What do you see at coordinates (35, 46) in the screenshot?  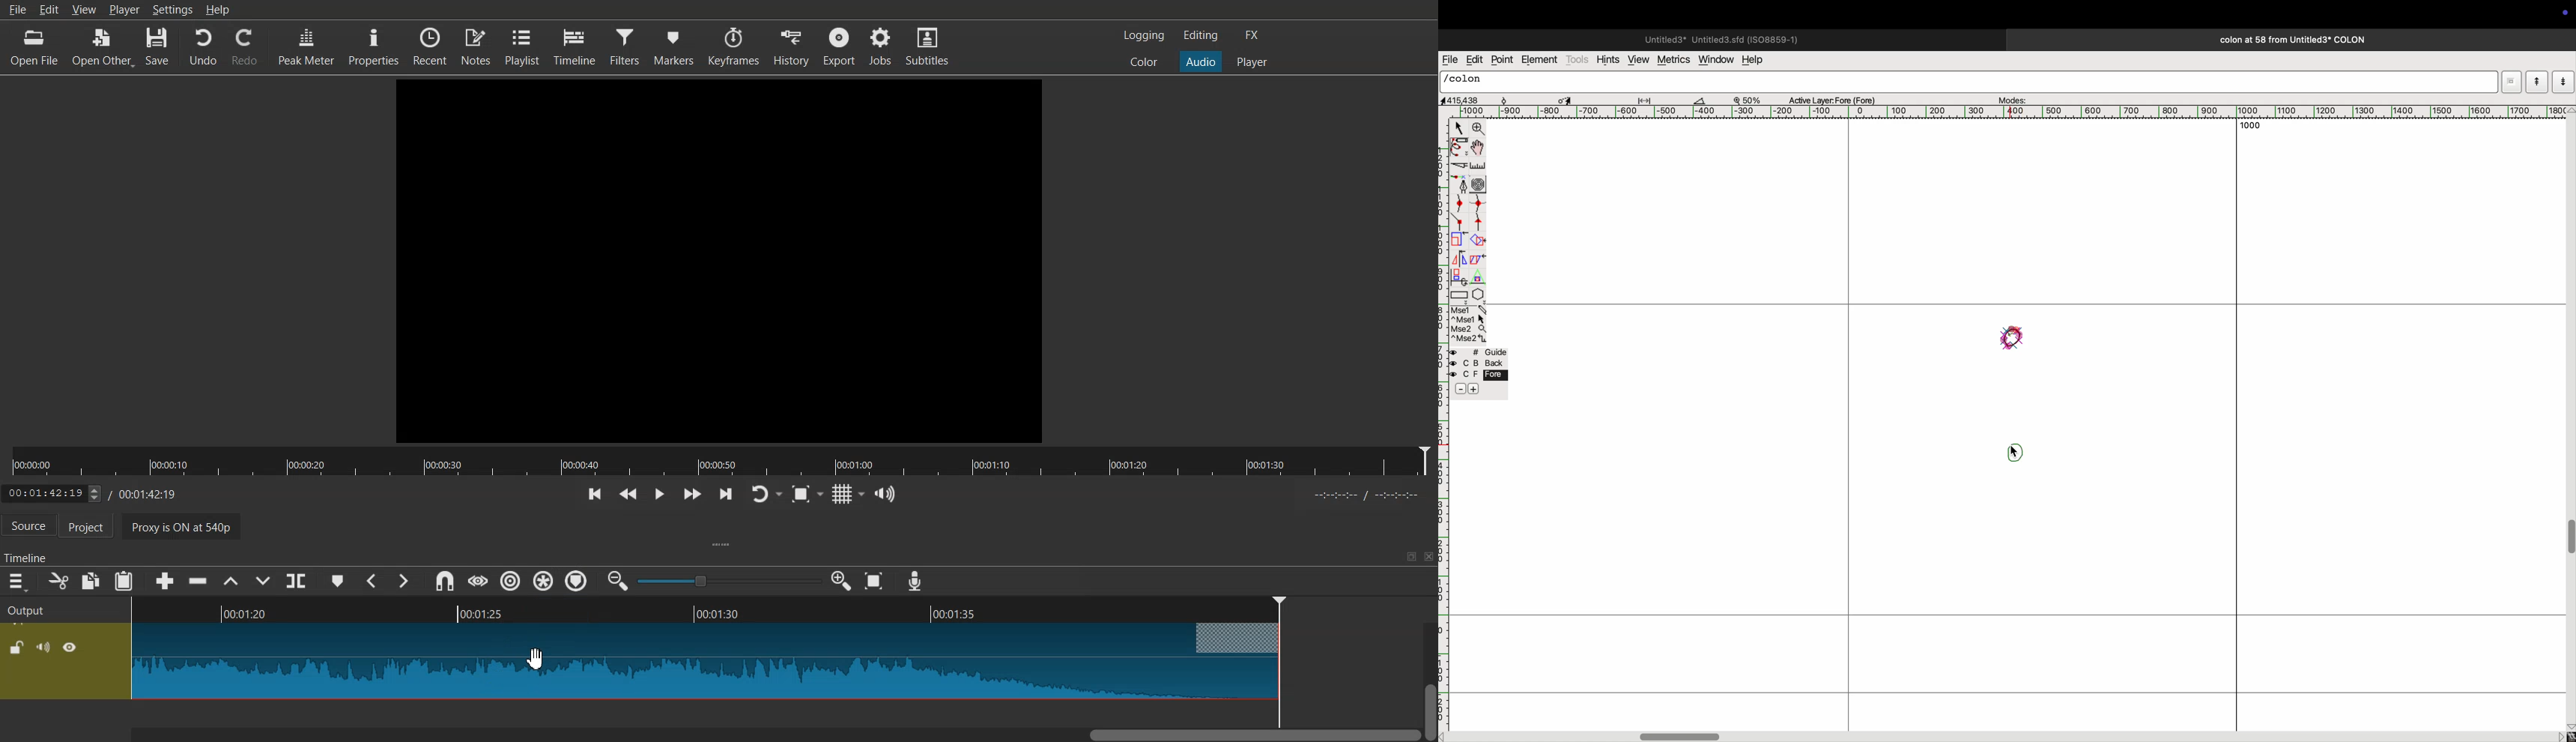 I see `Open File` at bounding box center [35, 46].